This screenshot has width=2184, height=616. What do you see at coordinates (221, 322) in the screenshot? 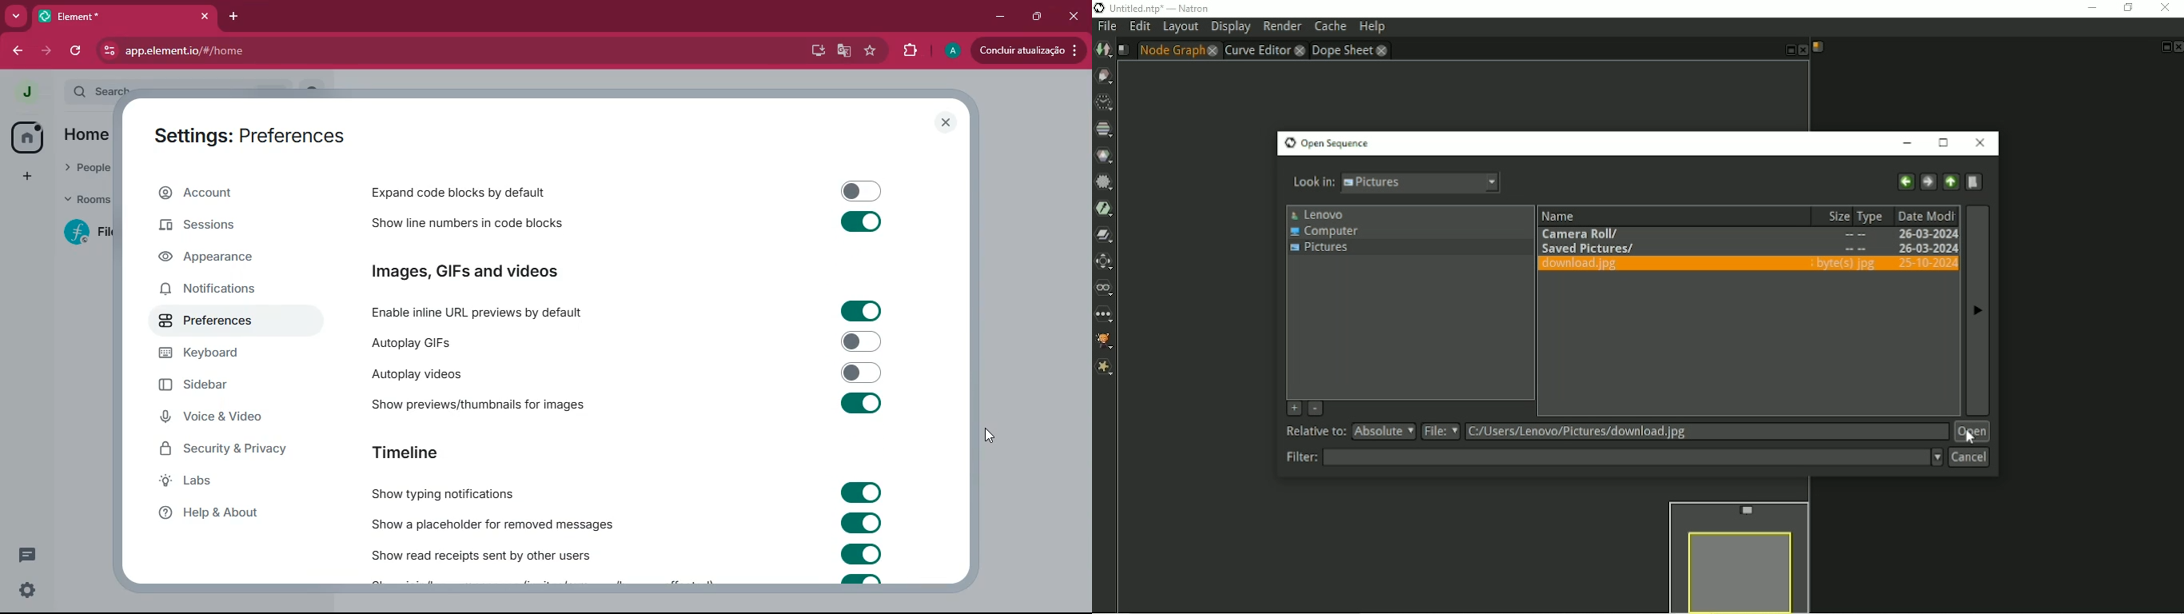
I see `preferences` at bounding box center [221, 322].